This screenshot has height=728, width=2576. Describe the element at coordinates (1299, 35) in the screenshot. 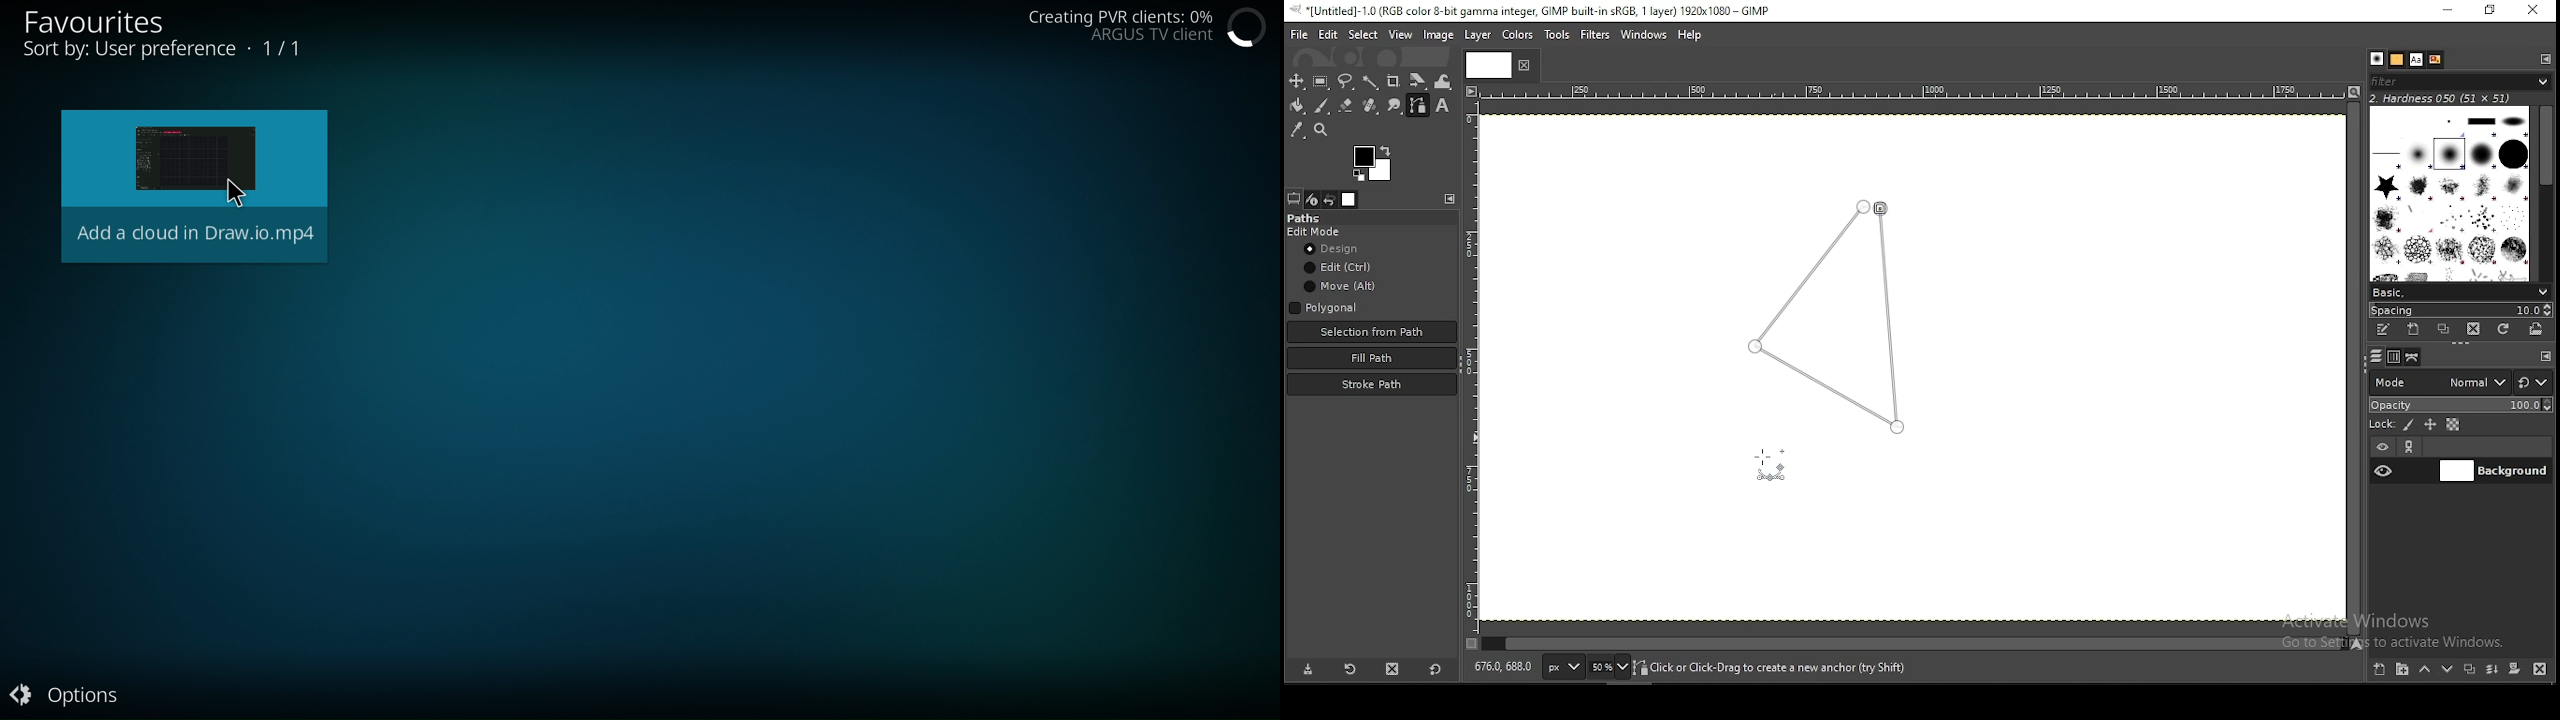

I see `file` at that location.